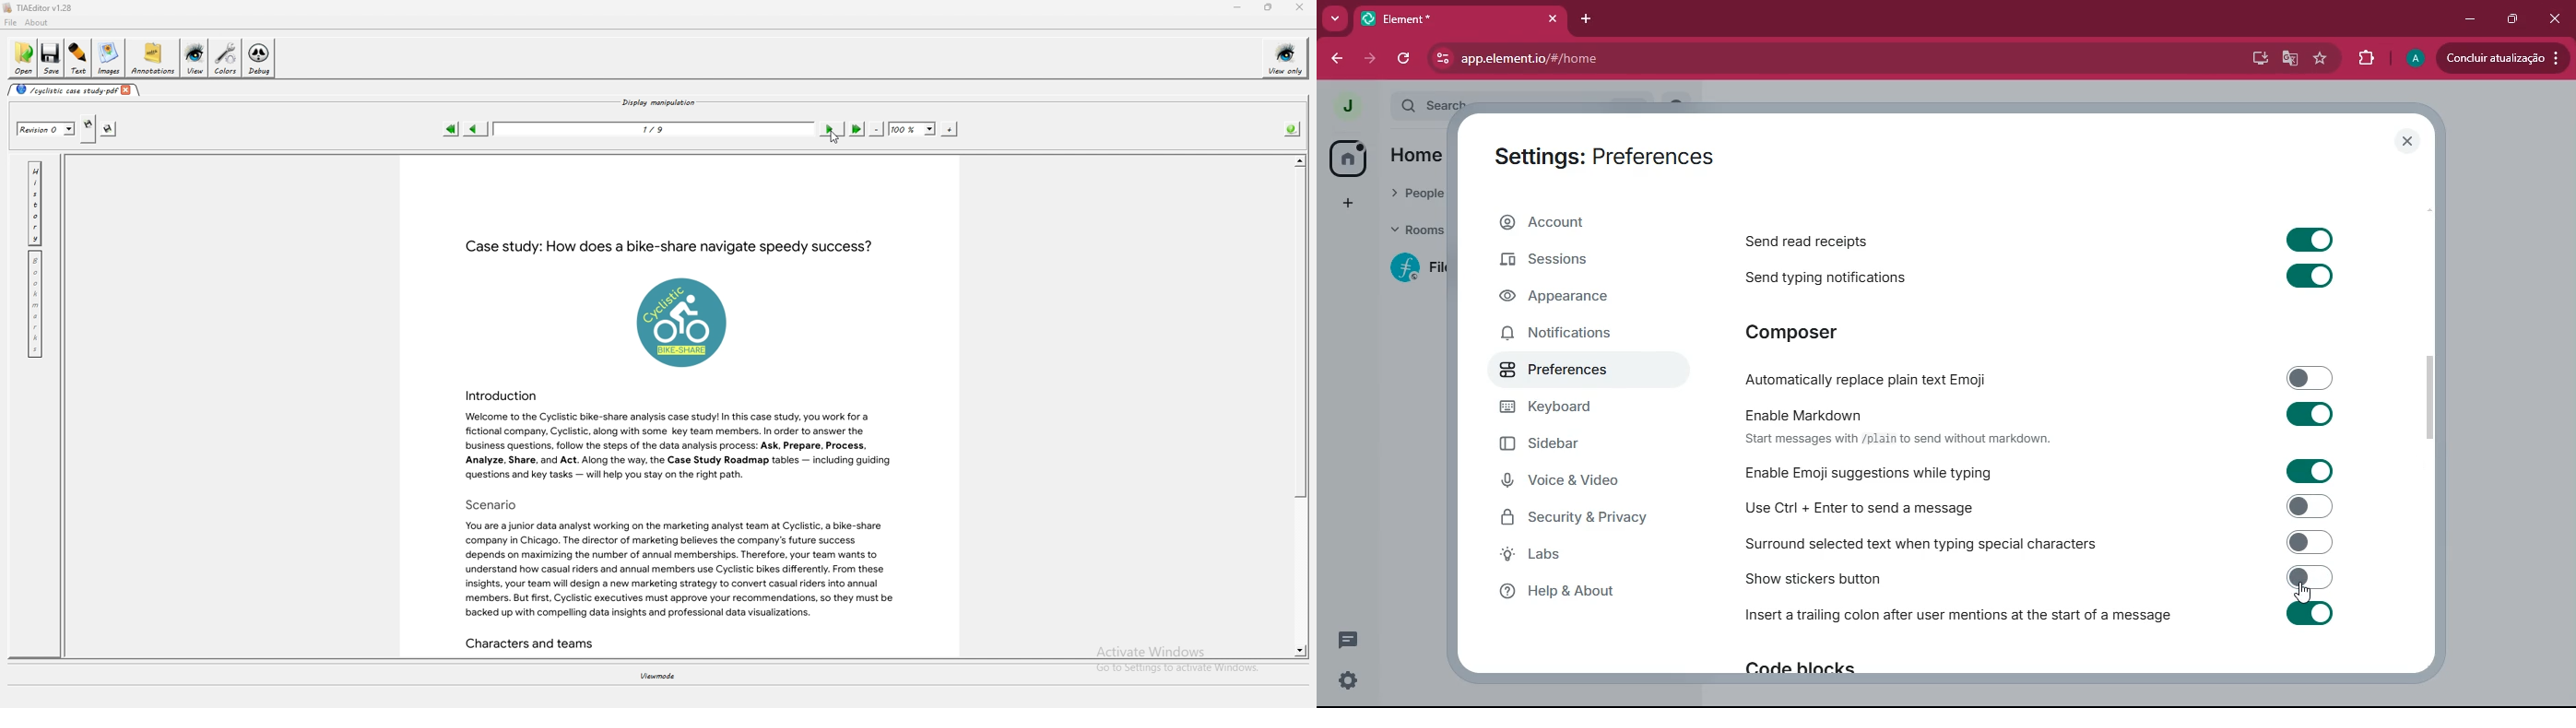 The height and width of the screenshot is (728, 2576). Describe the element at coordinates (1419, 230) in the screenshot. I see `rooms` at that location.